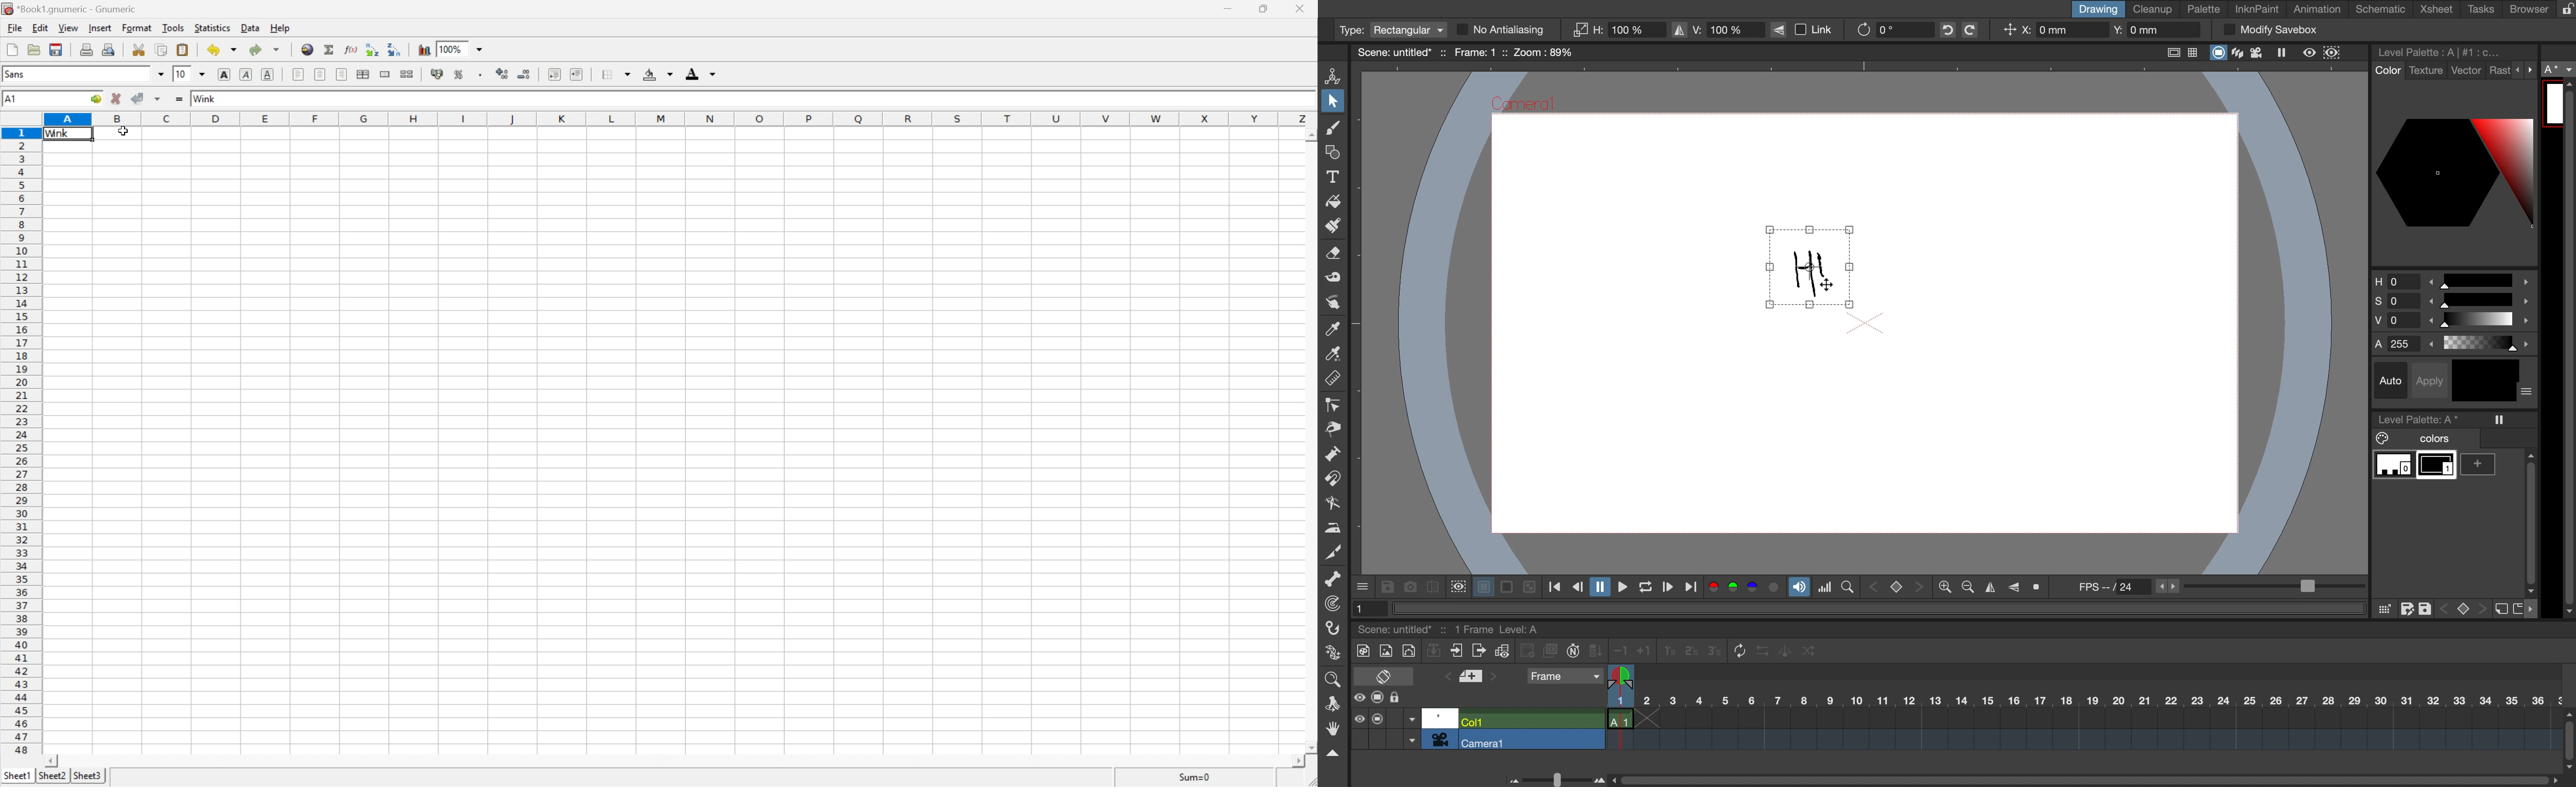 The width and height of the screenshot is (2576, 812). What do you see at coordinates (1456, 651) in the screenshot?
I see `close xsubsheet` at bounding box center [1456, 651].